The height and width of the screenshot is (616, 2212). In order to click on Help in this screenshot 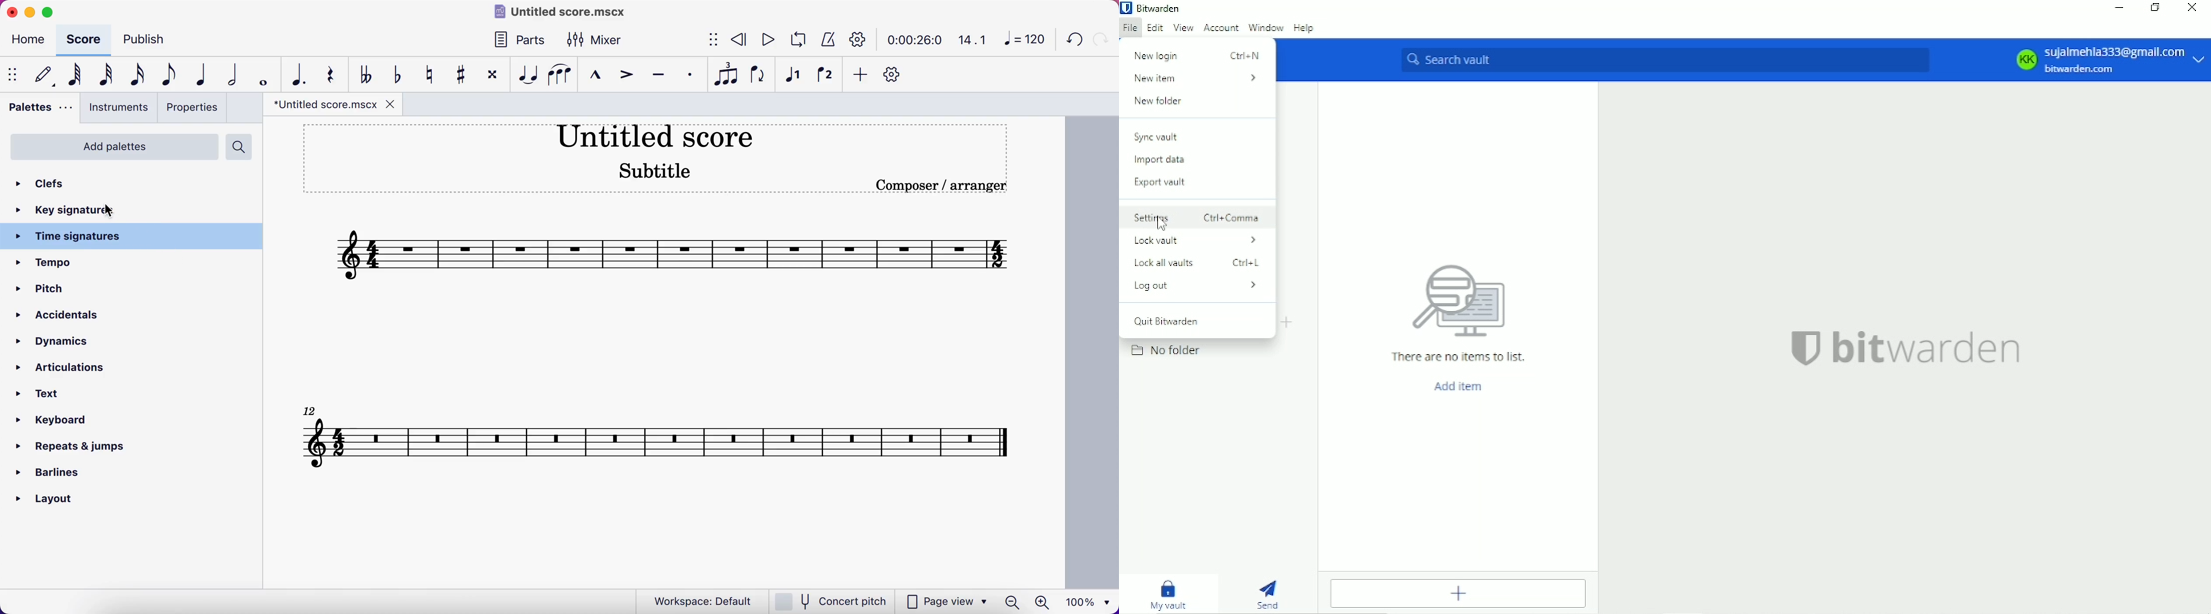, I will do `click(1304, 27)`.